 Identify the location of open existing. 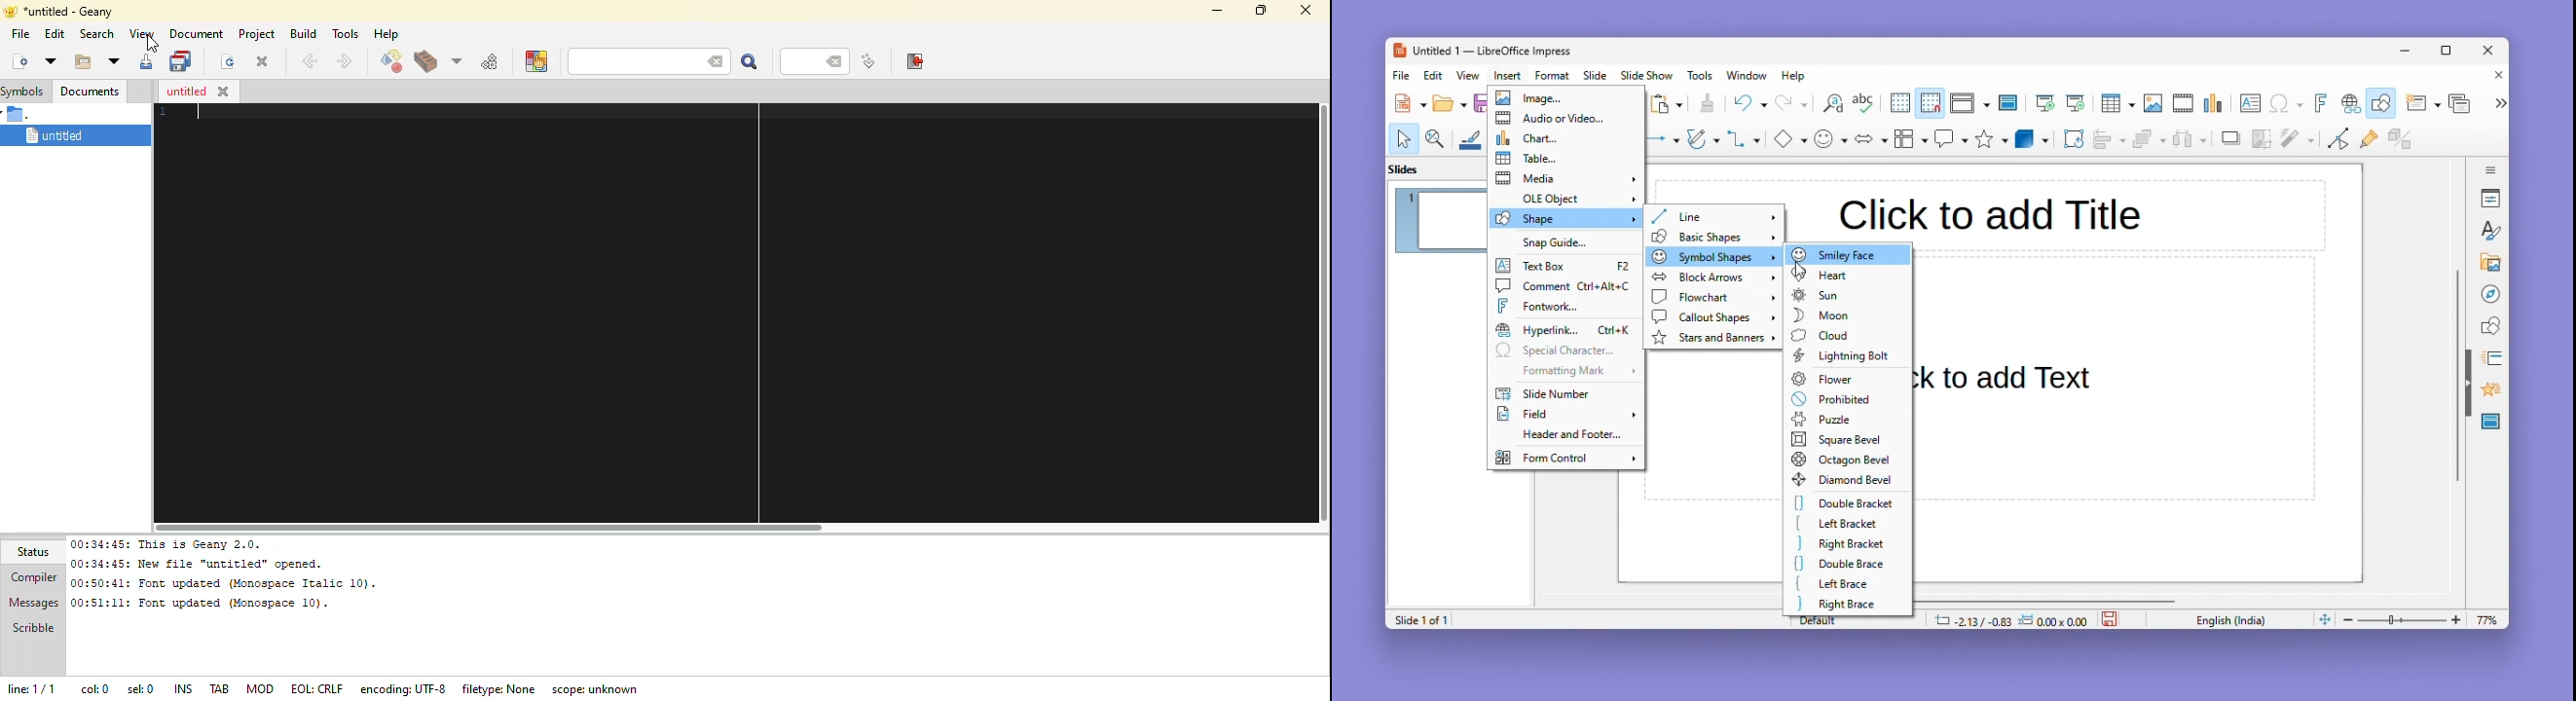
(81, 61).